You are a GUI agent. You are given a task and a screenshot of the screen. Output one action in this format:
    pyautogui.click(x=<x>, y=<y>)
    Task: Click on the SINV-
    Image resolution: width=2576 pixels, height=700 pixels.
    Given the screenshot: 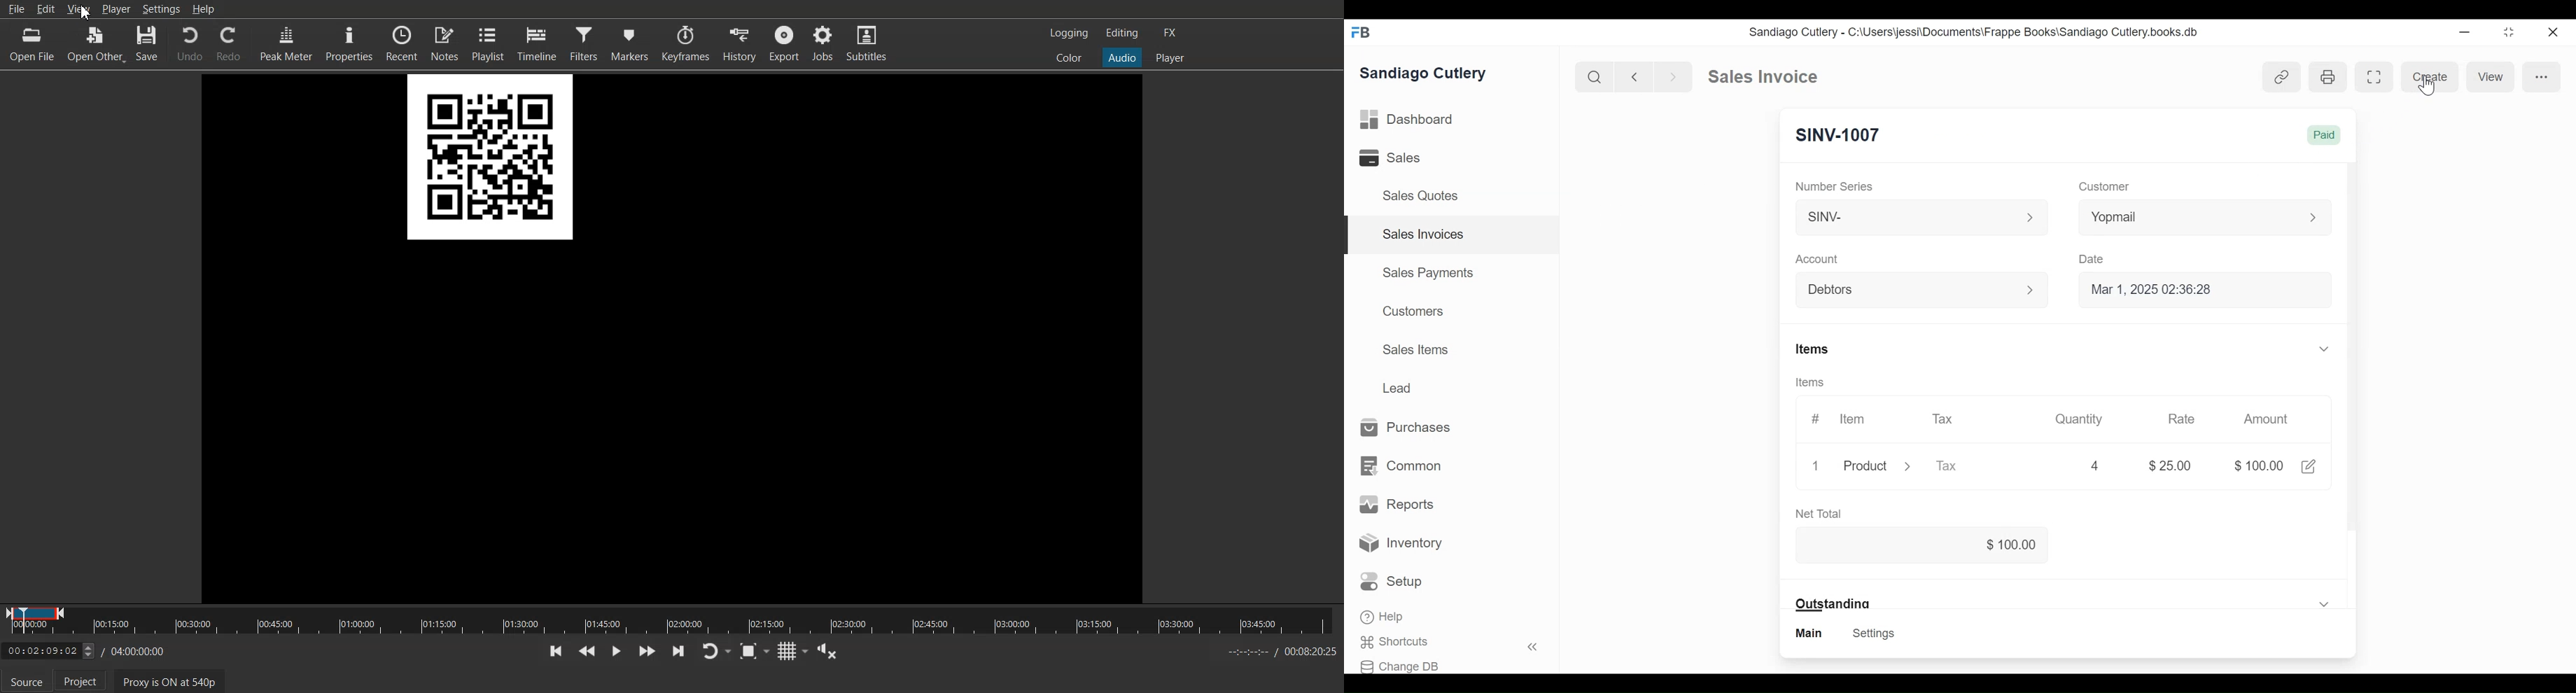 What is the action you would take?
    pyautogui.click(x=1916, y=216)
    